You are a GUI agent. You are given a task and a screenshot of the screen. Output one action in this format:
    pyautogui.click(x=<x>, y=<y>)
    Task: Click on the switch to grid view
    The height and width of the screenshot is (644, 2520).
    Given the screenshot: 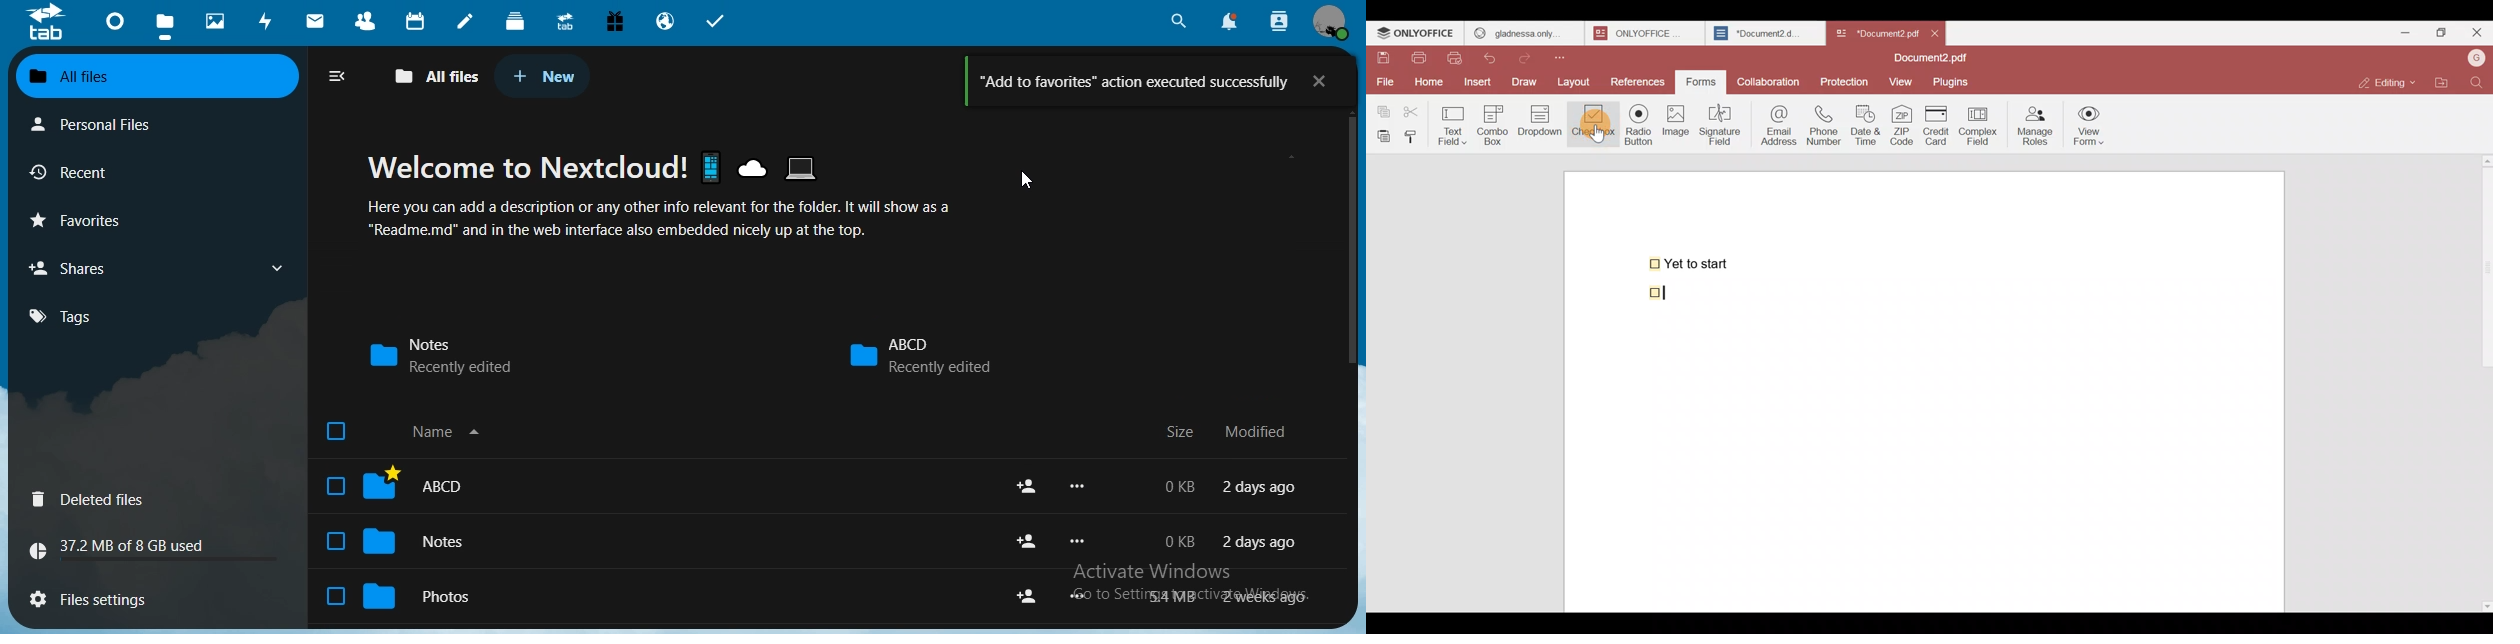 What is the action you would take?
    pyautogui.click(x=1328, y=75)
    